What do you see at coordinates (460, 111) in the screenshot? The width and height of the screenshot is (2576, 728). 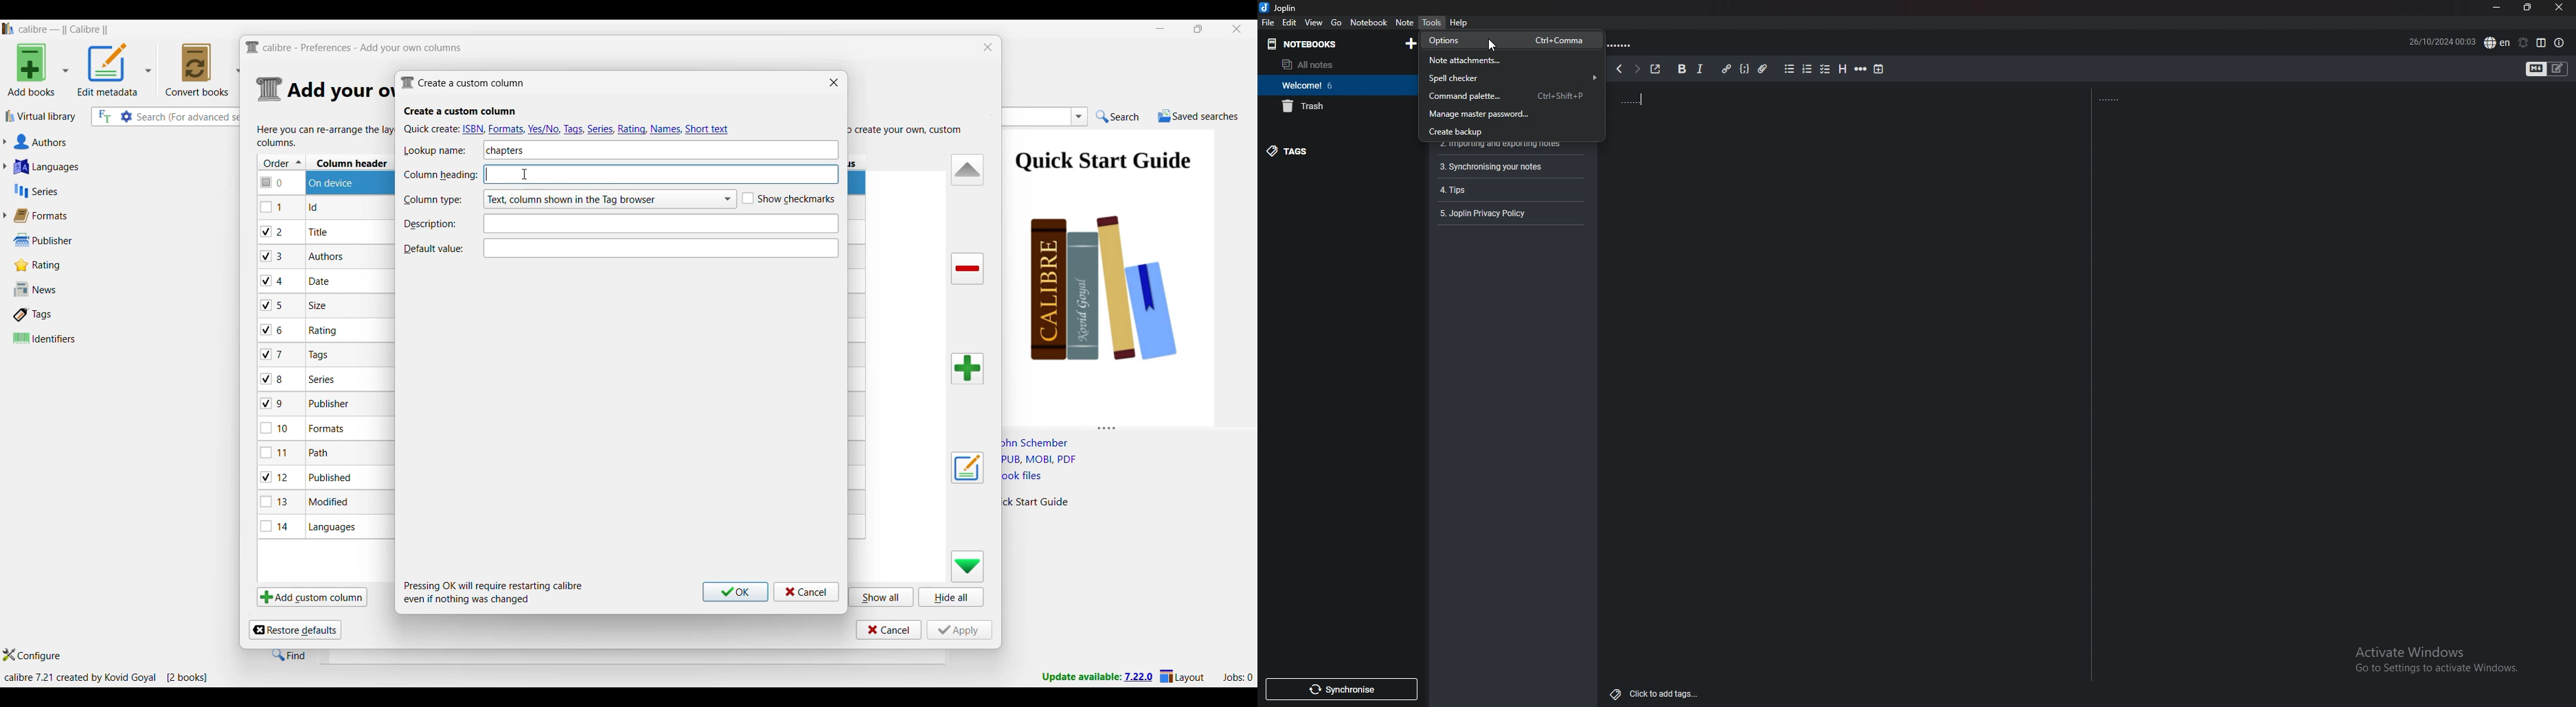 I see `Section title` at bounding box center [460, 111].